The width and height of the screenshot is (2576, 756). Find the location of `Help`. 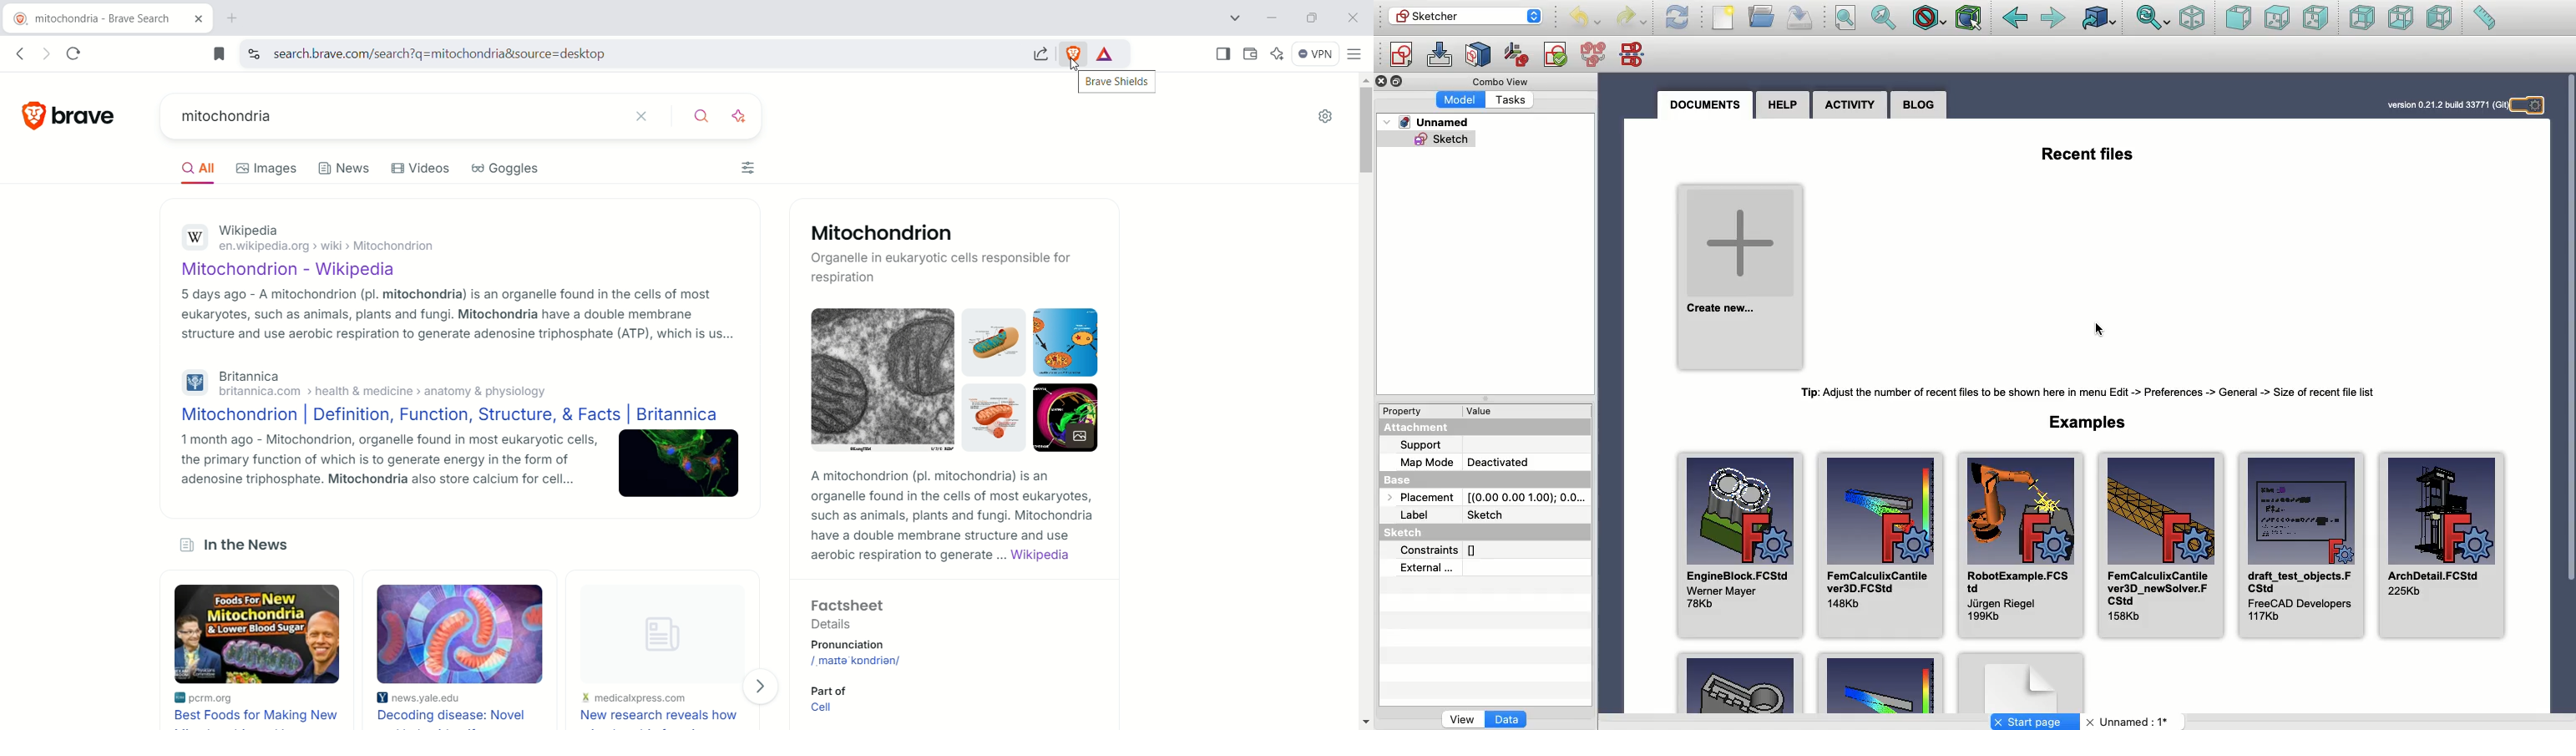

Help is located at coordinates (1784, 104).